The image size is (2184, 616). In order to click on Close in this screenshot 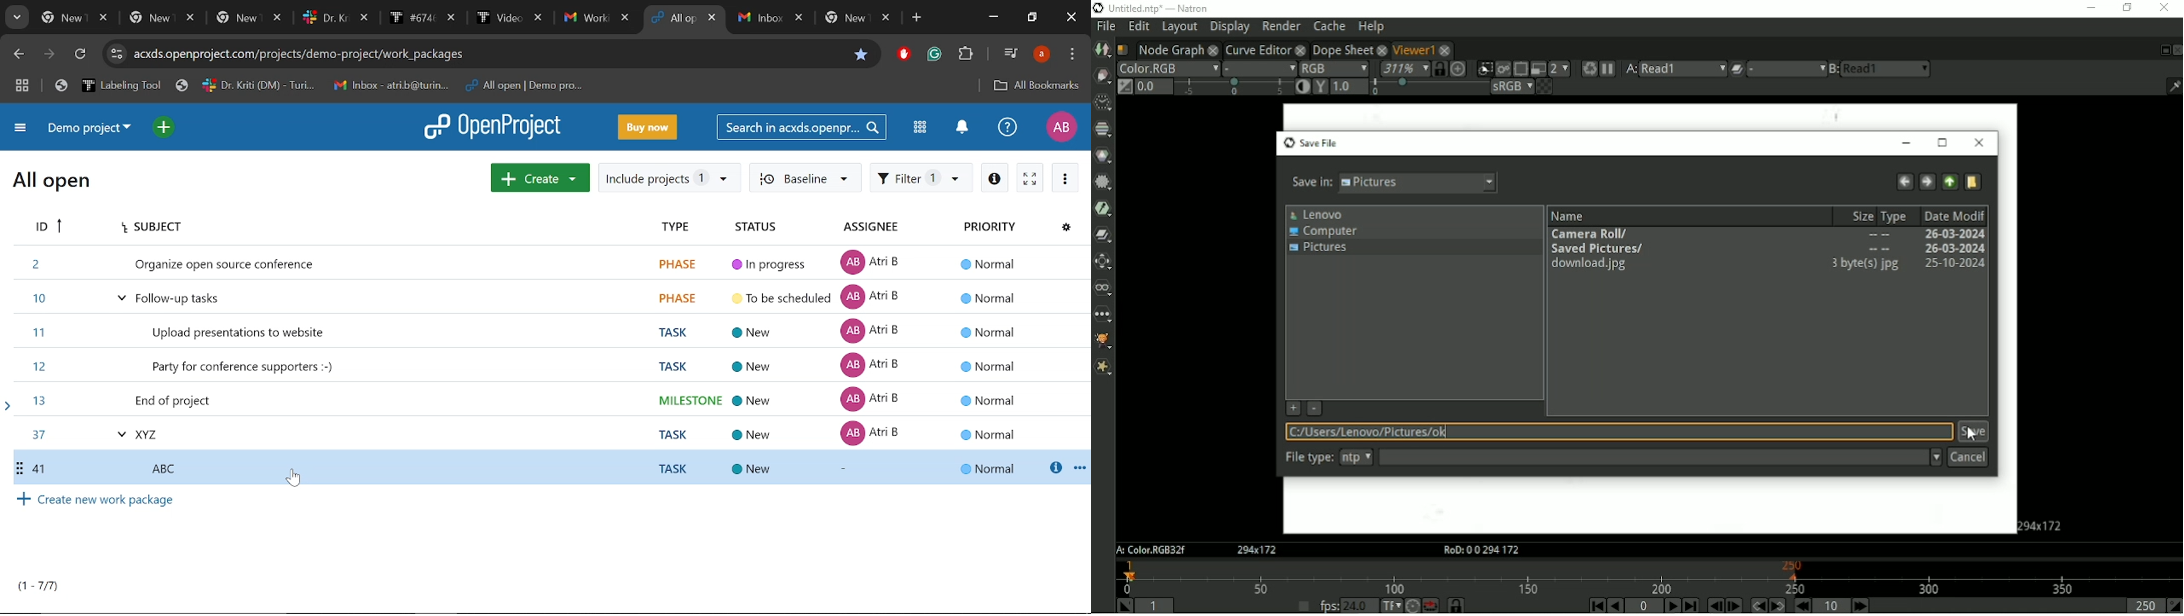, I will do `click(2164, 8)`.